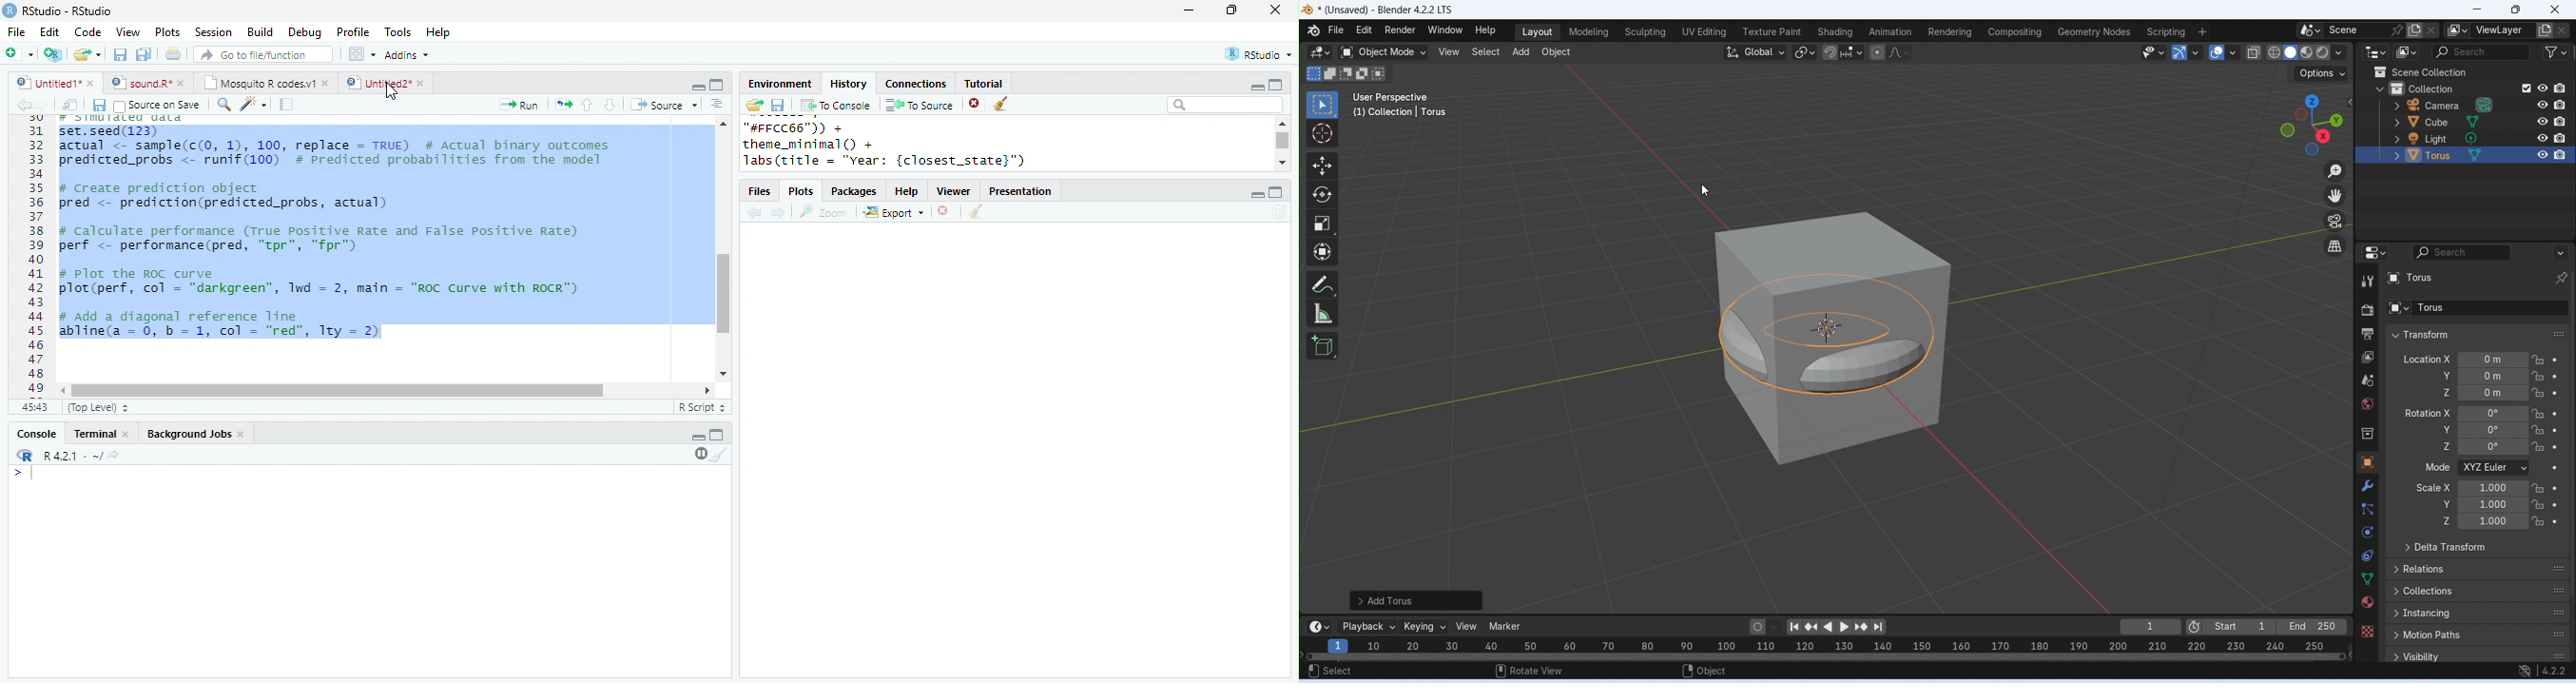 This screenshot has width=2576, height=700. What do you see at coordinates (778, 106) in the screenshot?
I see `save` at bounding box center [778, 106].